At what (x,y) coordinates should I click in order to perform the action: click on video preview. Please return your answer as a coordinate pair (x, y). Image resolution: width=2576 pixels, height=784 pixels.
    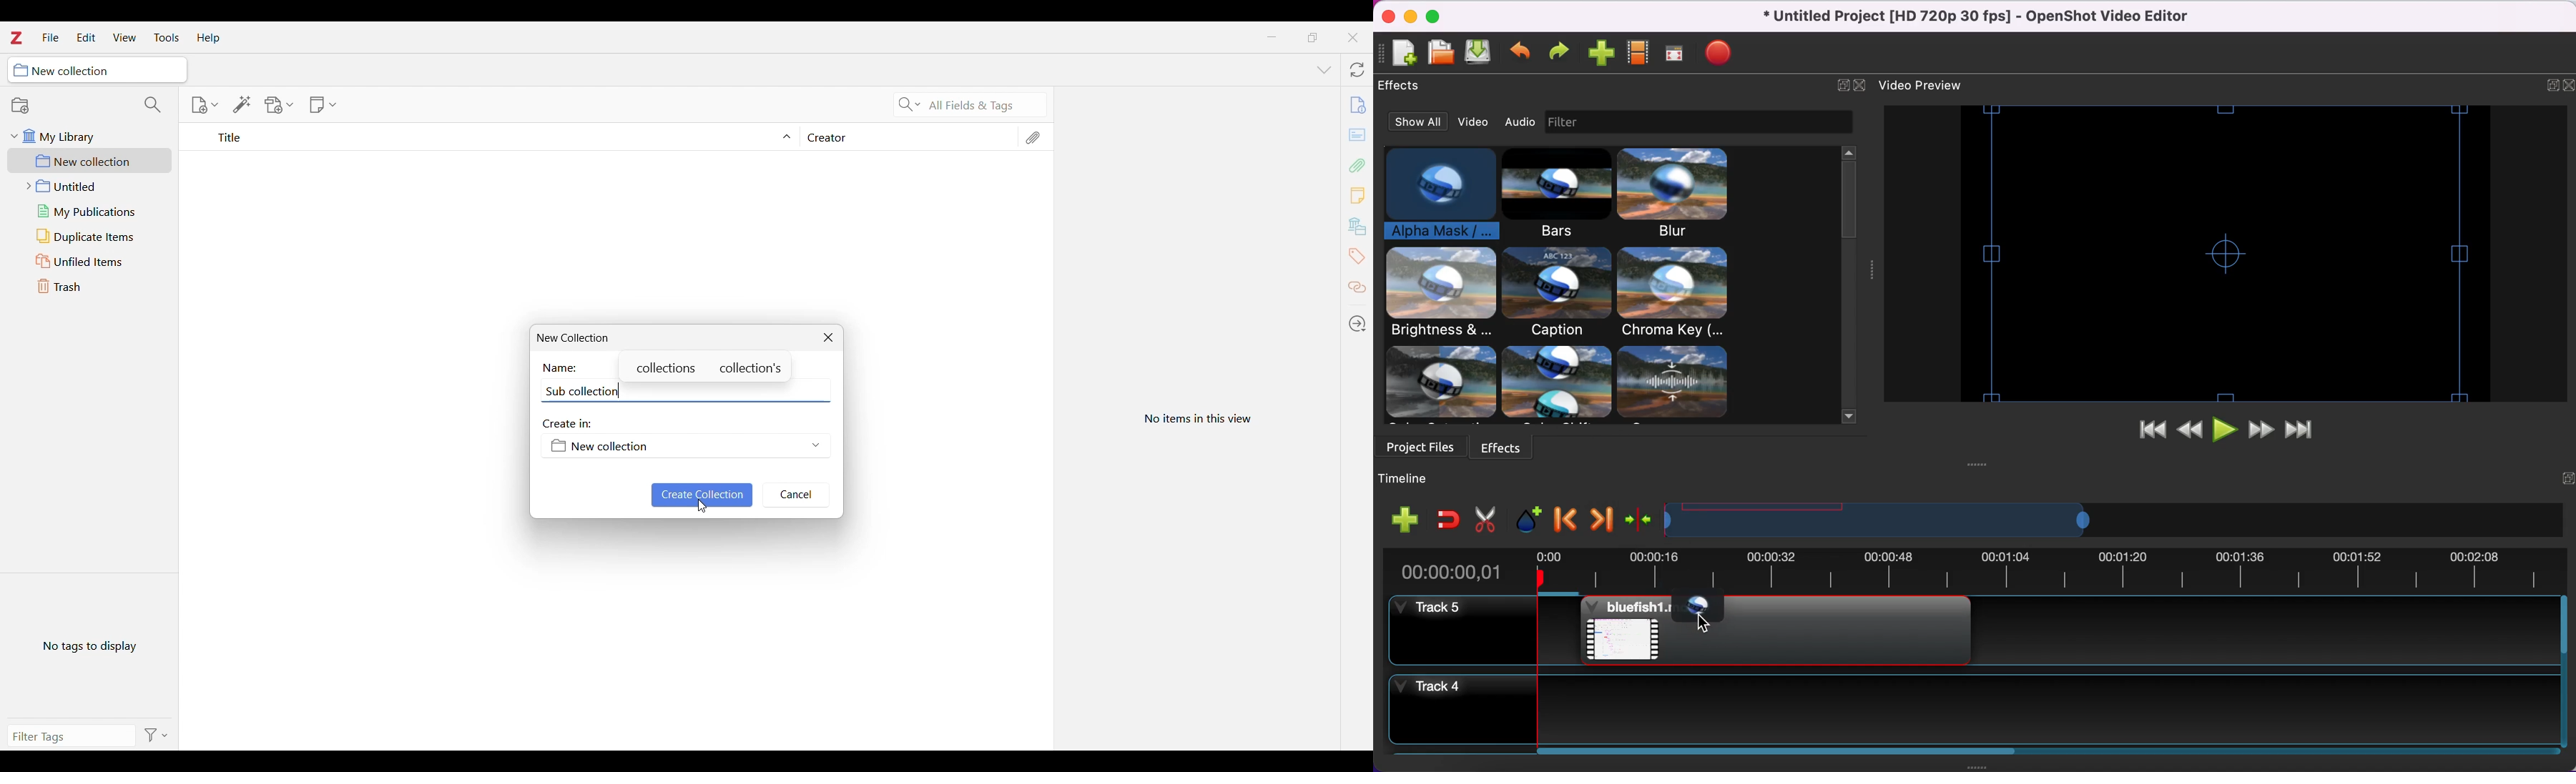
    Looking at the image, I should click on (1929, 86).